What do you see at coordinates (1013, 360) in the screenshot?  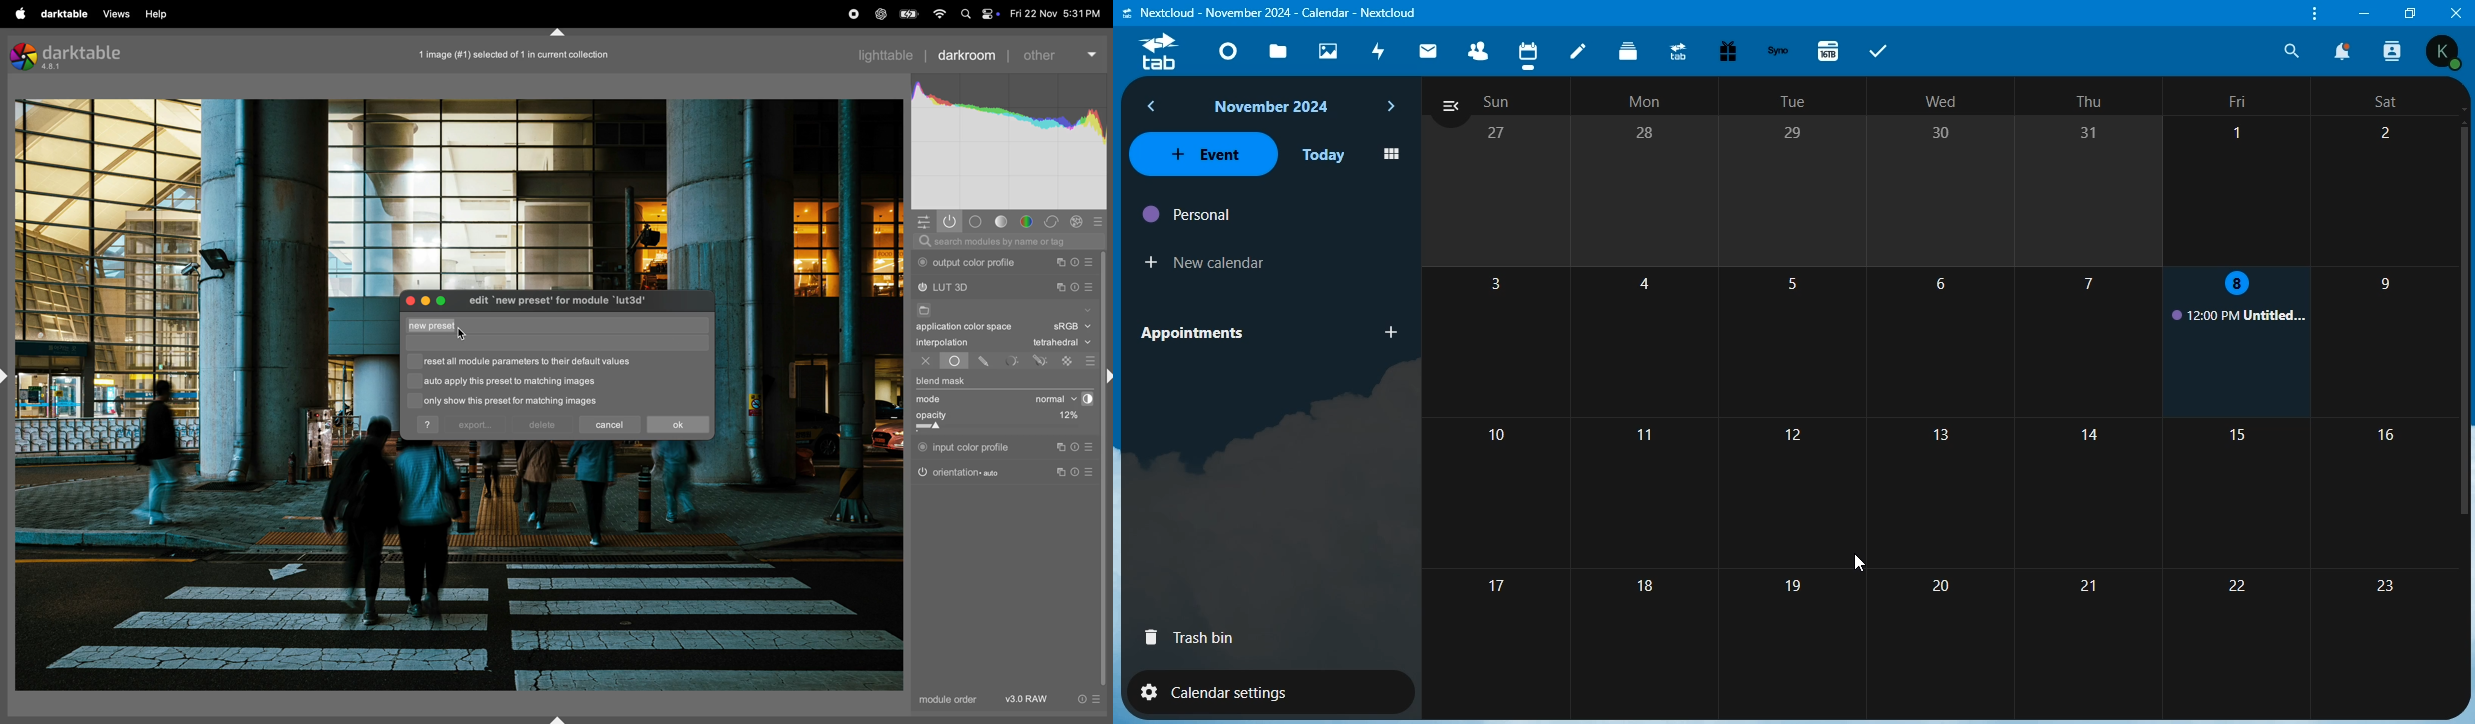 I see `parametric mask` at bounding box center [1013, 360].